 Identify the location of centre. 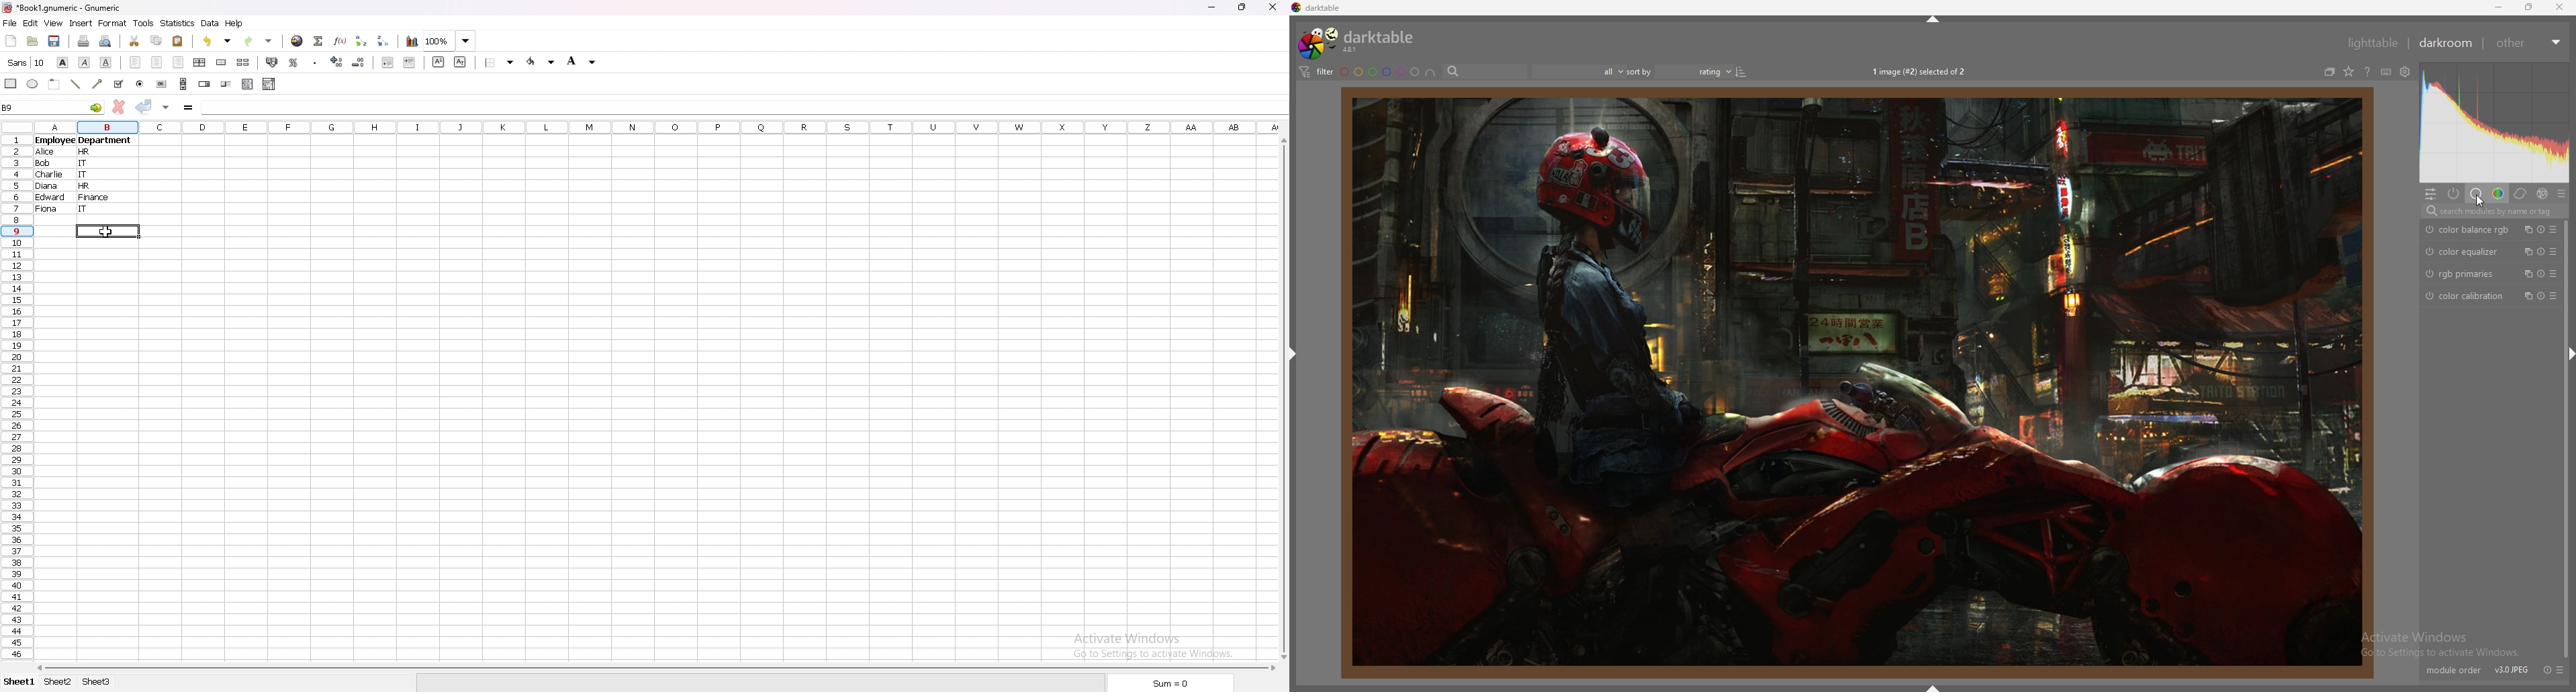
(157, 62).